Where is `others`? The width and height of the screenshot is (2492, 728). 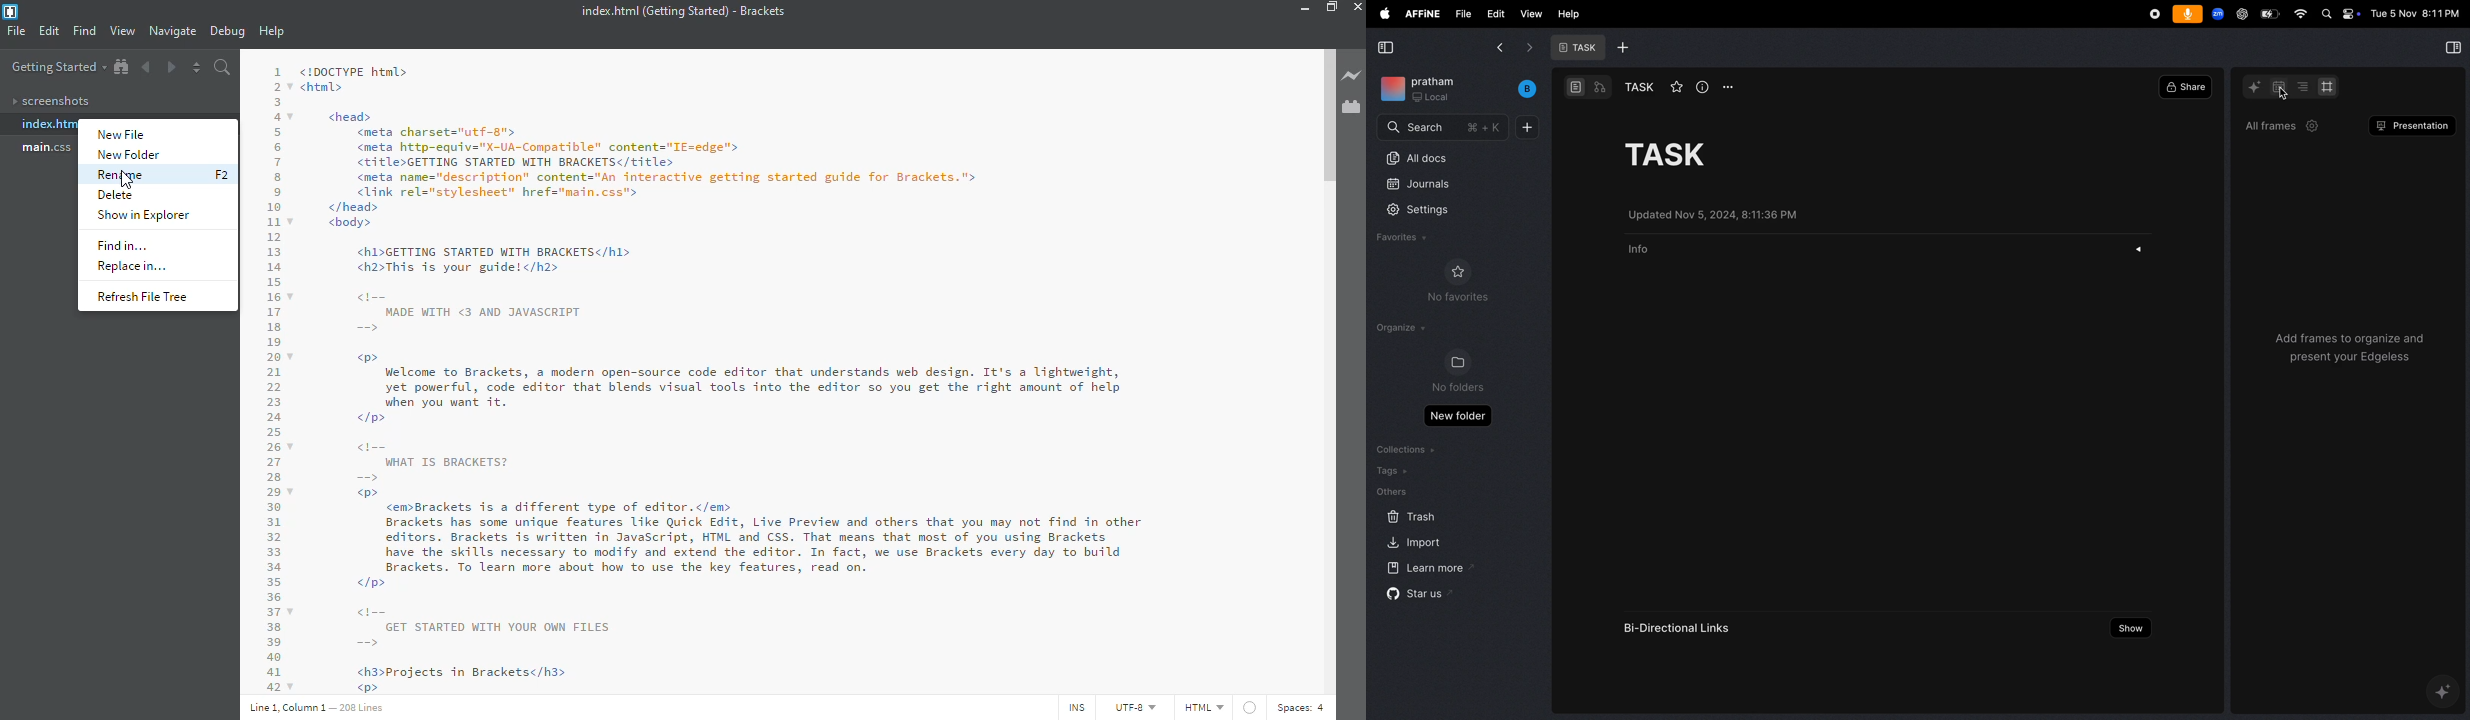
others is located at coordinates (1391, 493).